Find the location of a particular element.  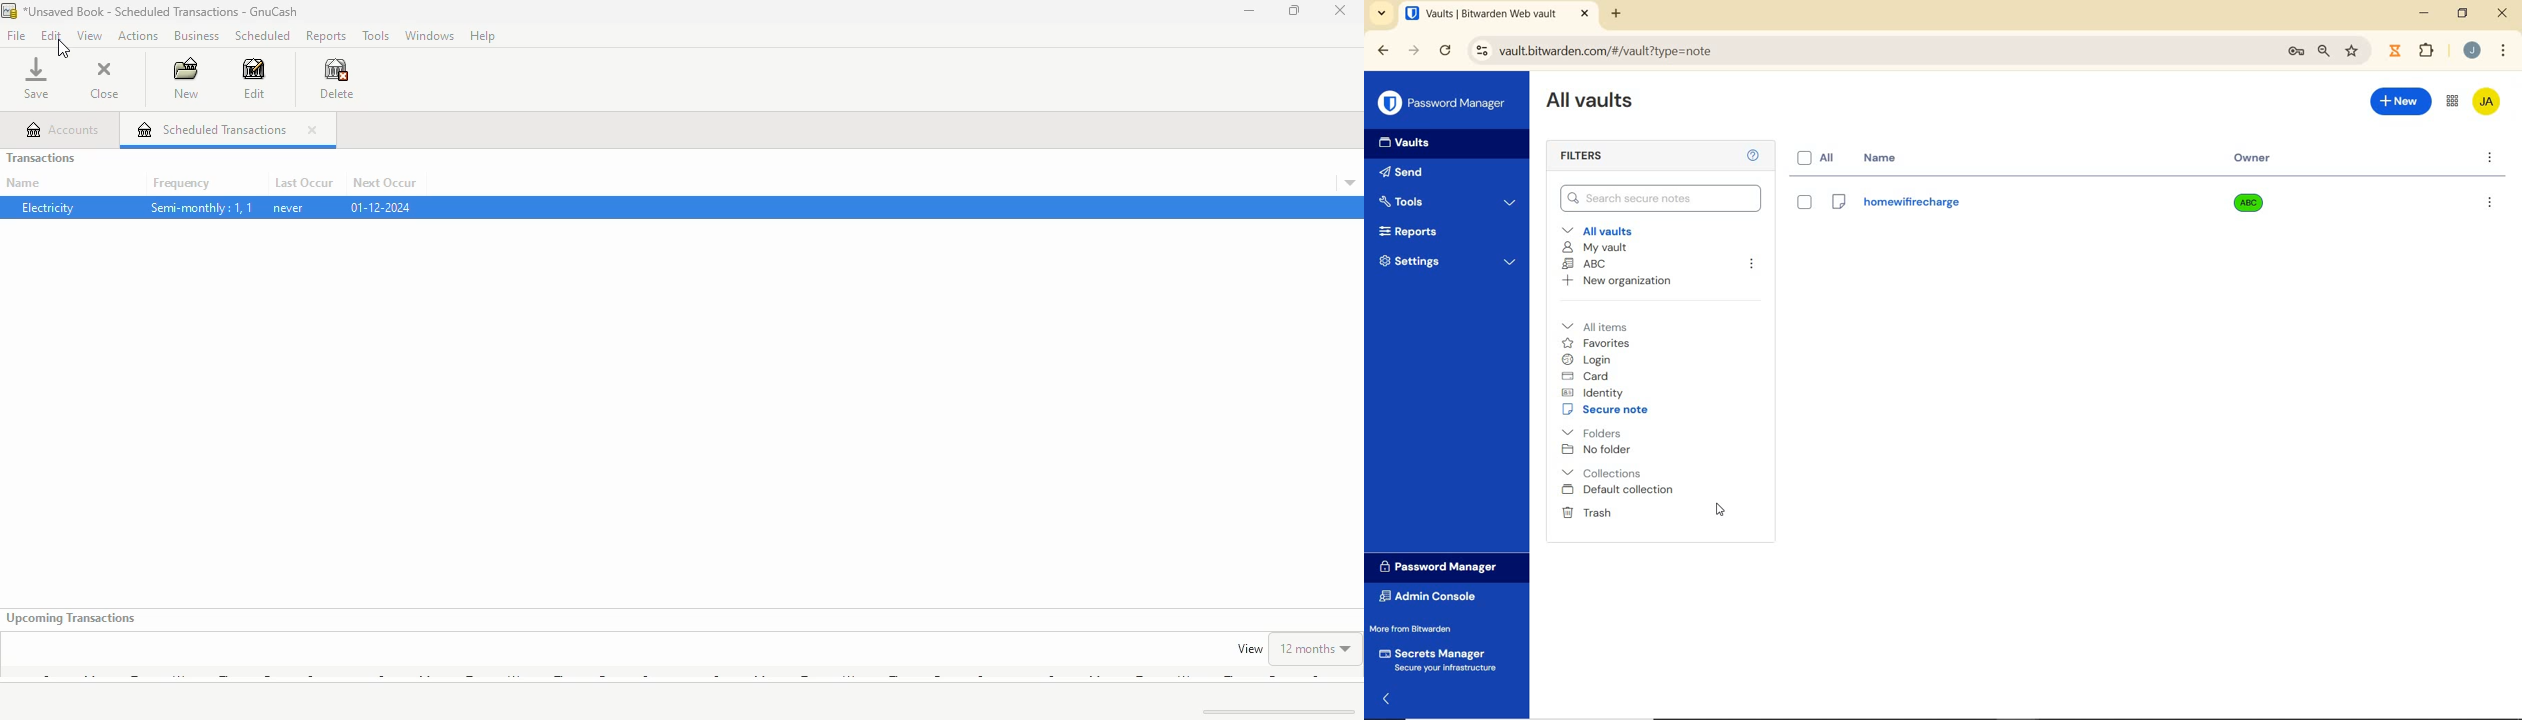

more options is located at coordinates (2489, 204).